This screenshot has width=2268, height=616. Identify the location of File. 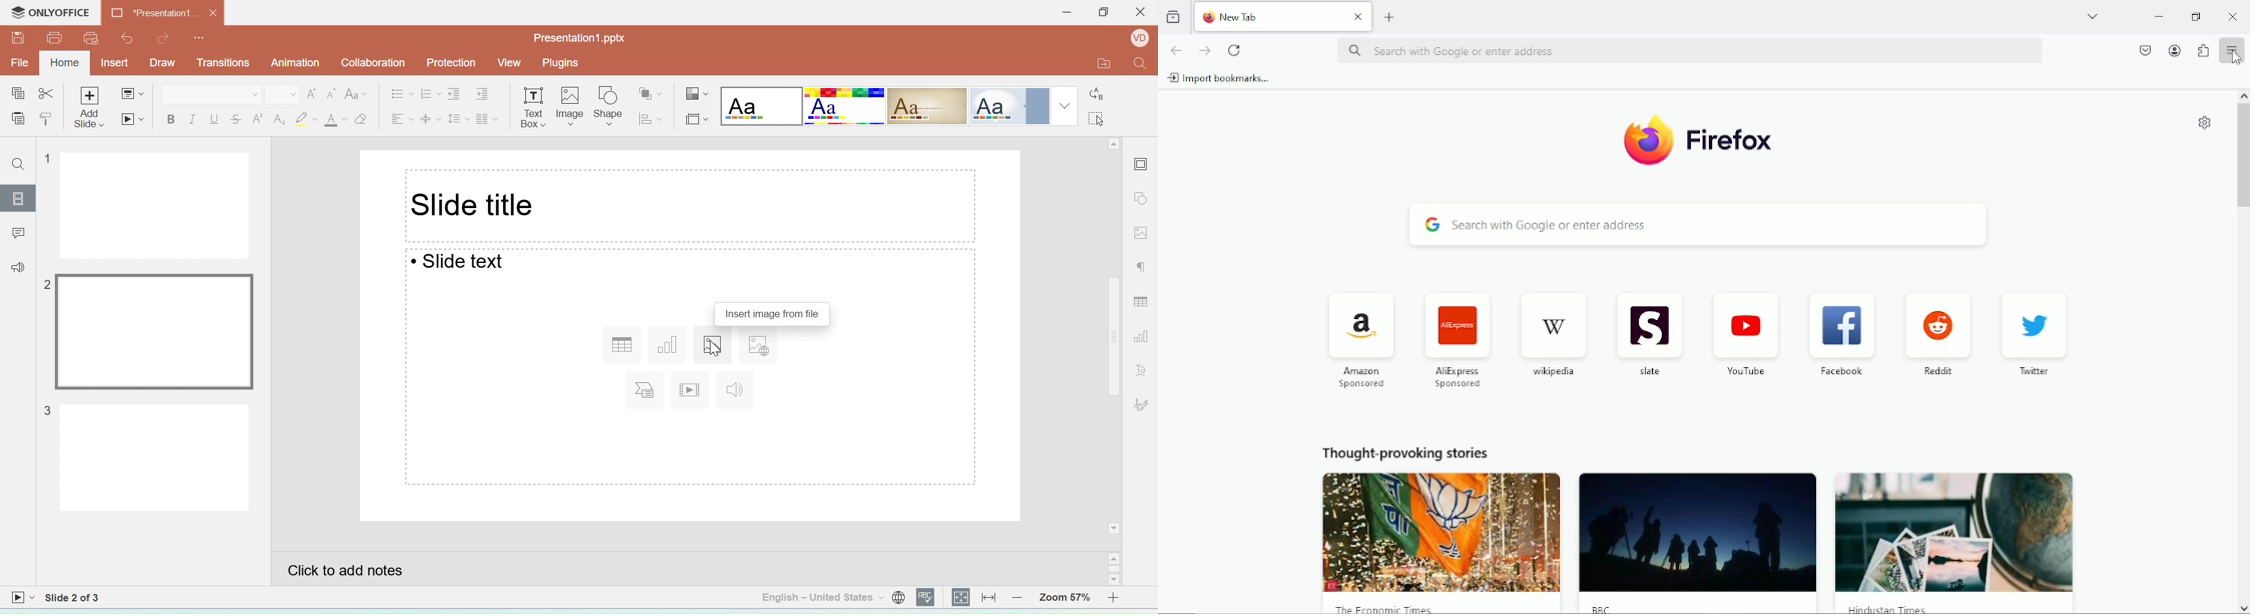
(21, 62).